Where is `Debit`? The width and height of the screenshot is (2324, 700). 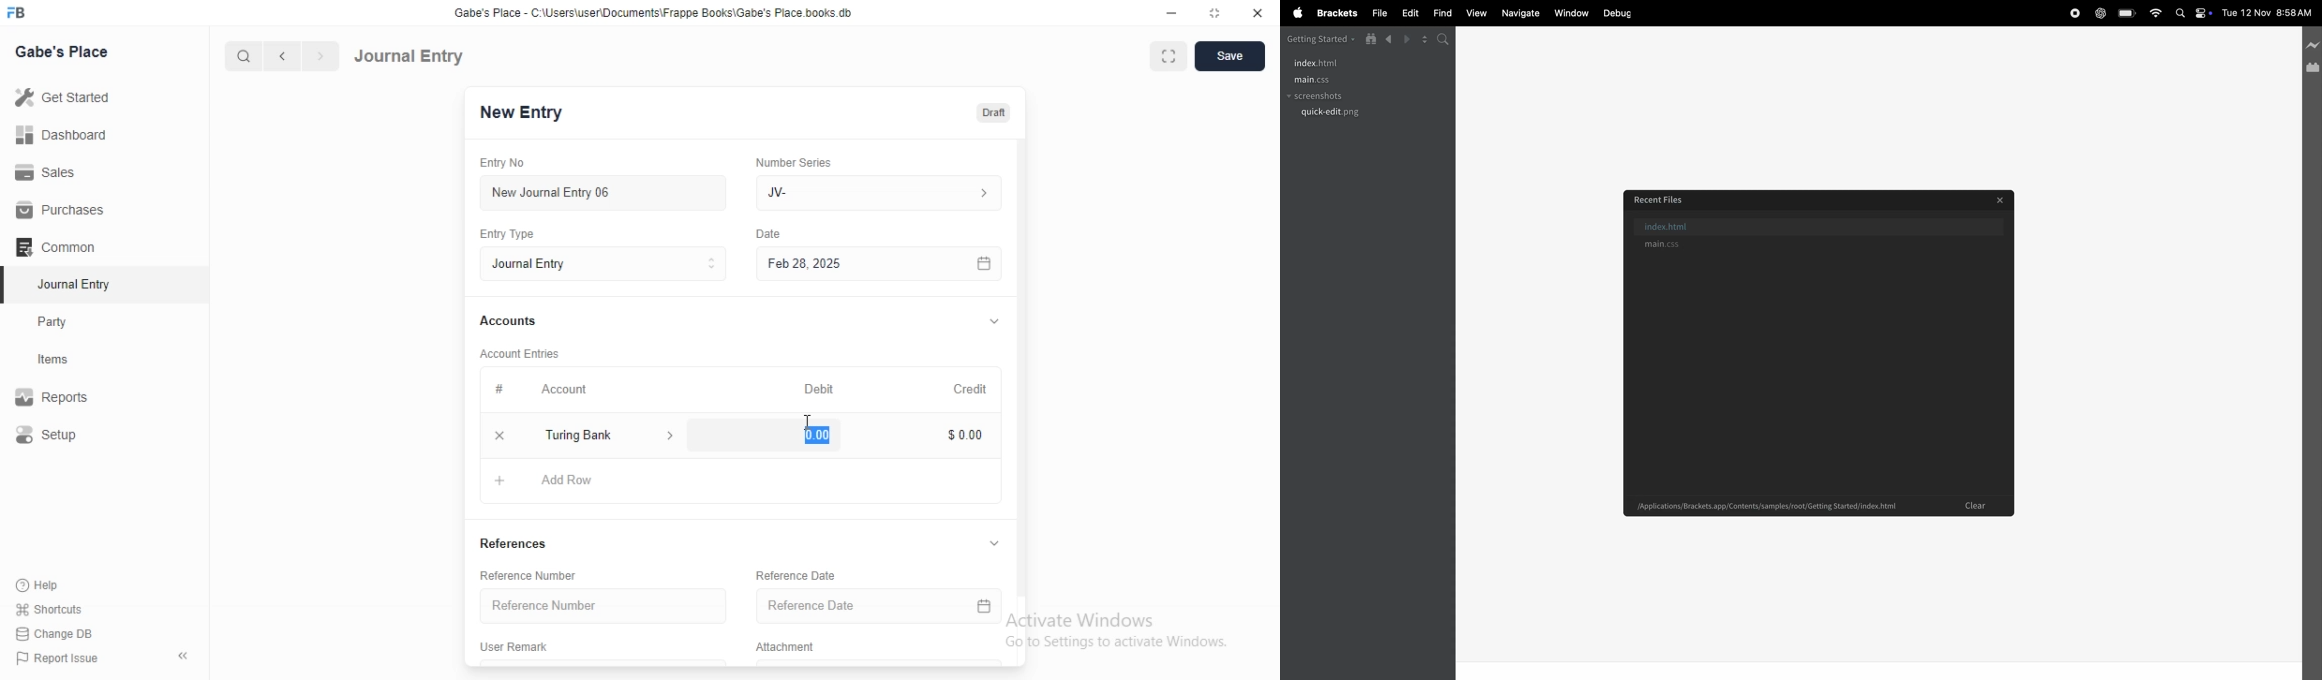 Debit is located at coordinates (820, 388).